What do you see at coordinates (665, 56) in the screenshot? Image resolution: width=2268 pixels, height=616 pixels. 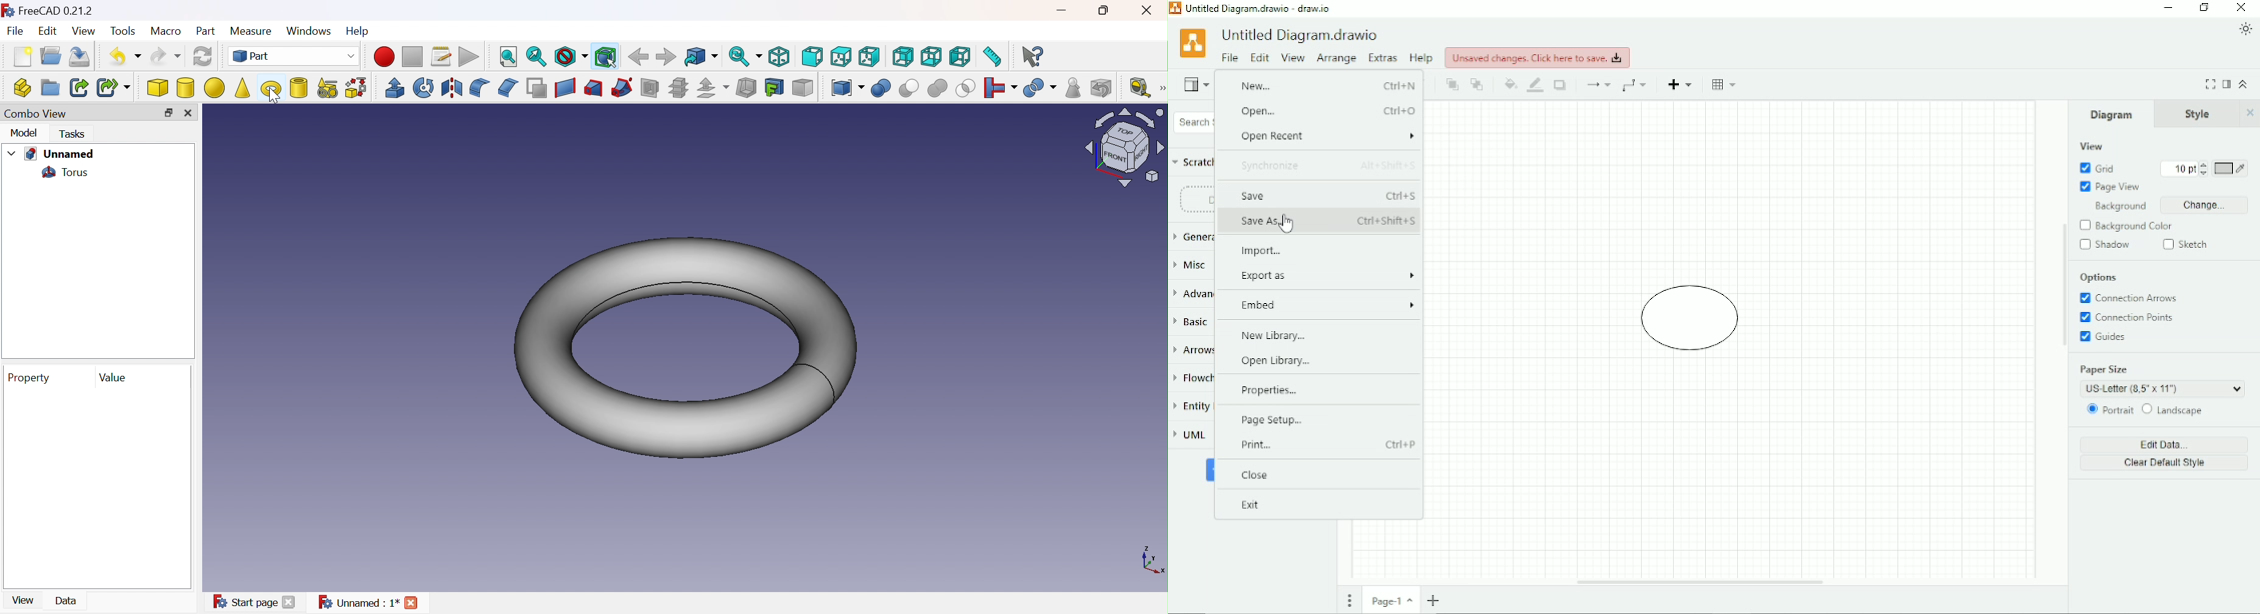 I see `Forward` at bounding box center [665, 56].